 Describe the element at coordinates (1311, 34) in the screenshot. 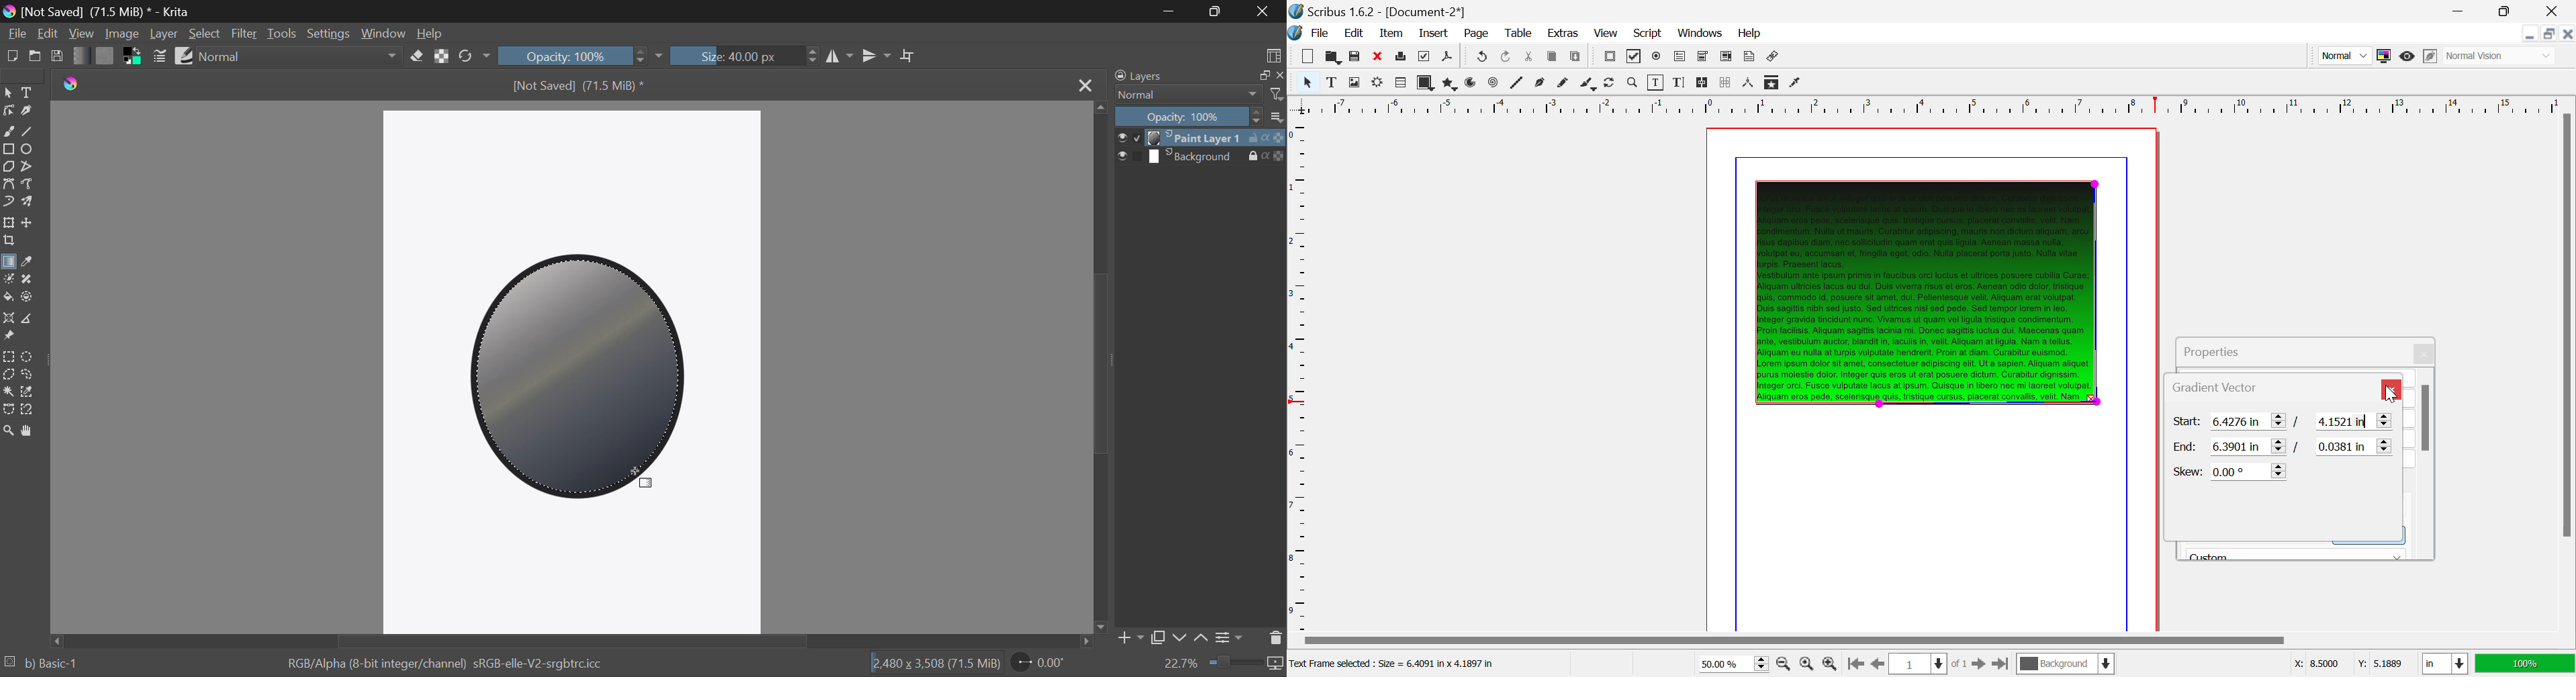

I see `File` at that location.